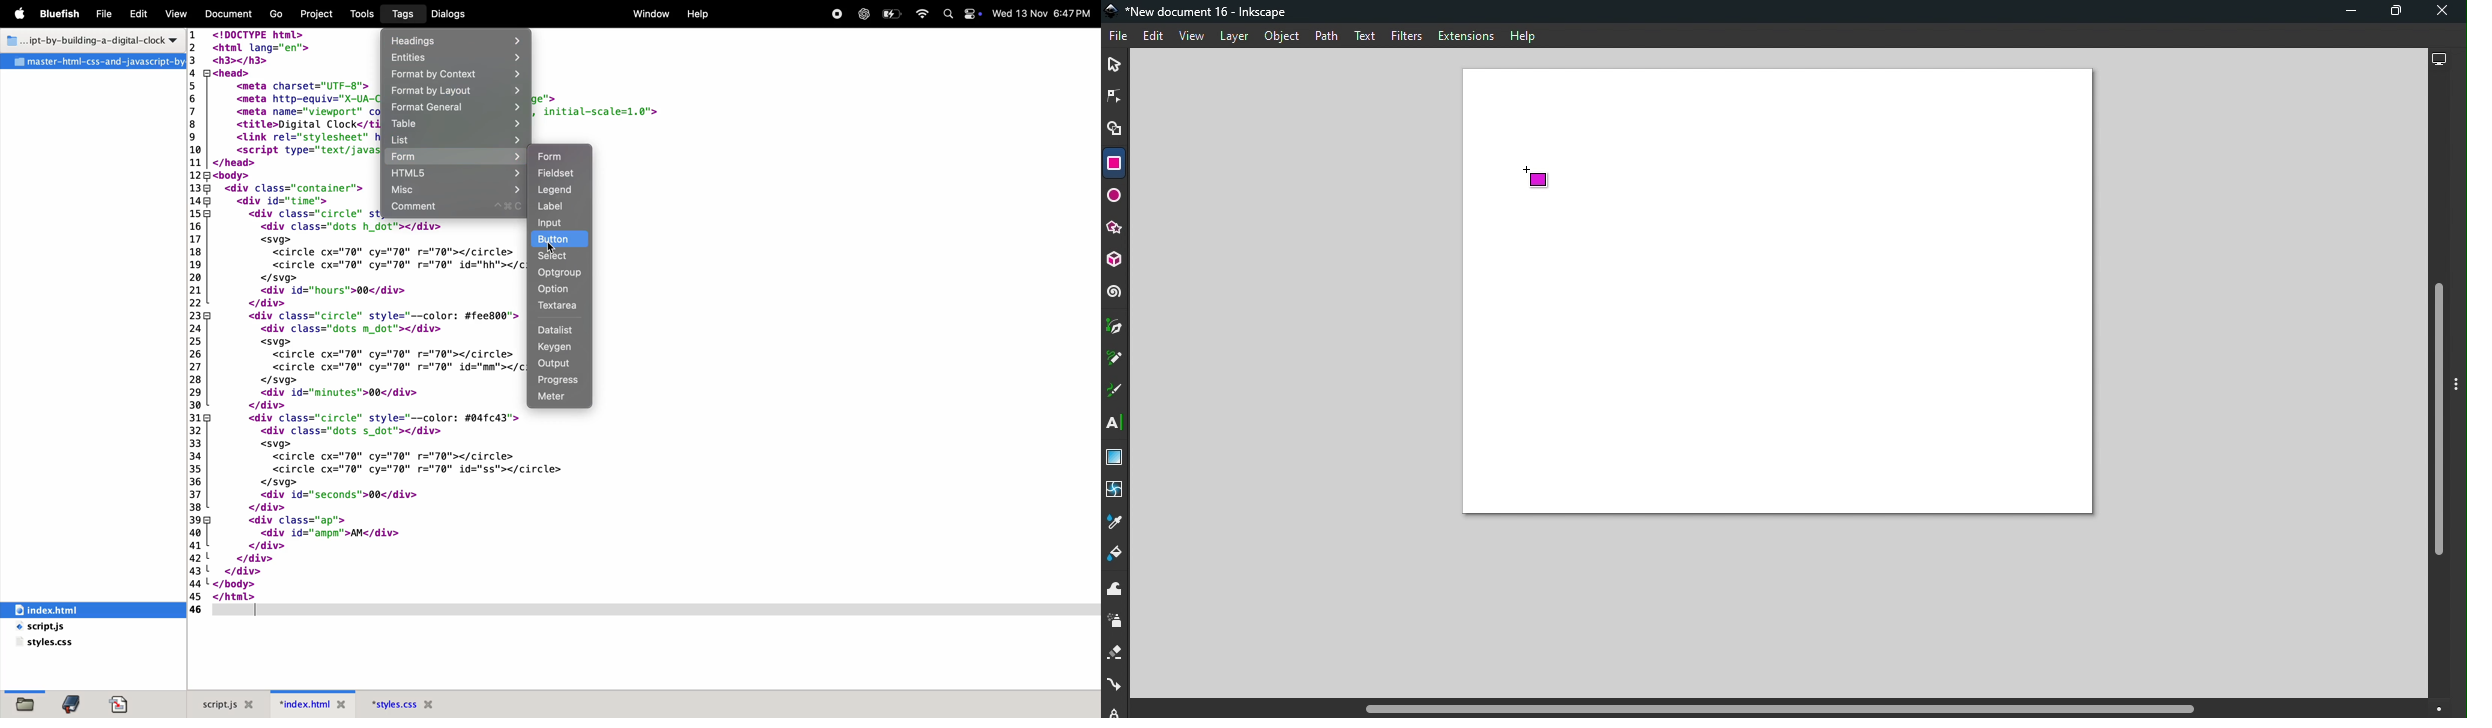  I want to click on file browser, so click(25, 701).